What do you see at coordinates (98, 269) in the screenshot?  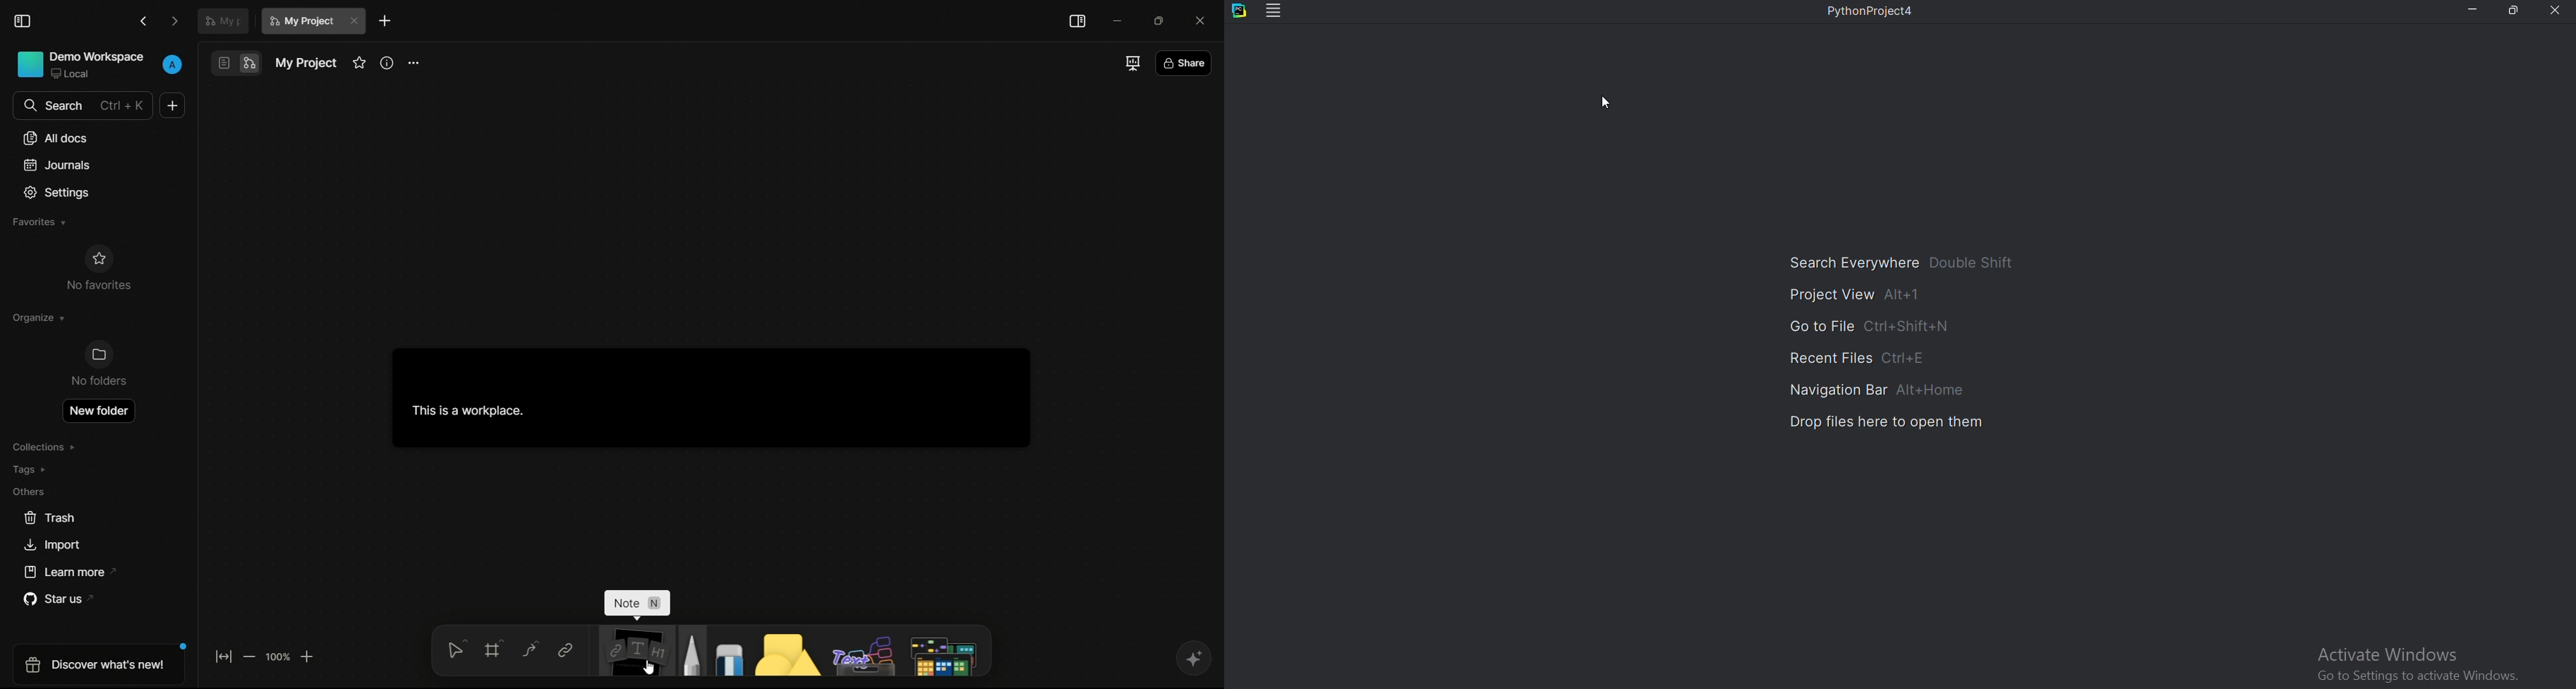 I see `no favorites` at bounding box center [98, 269].